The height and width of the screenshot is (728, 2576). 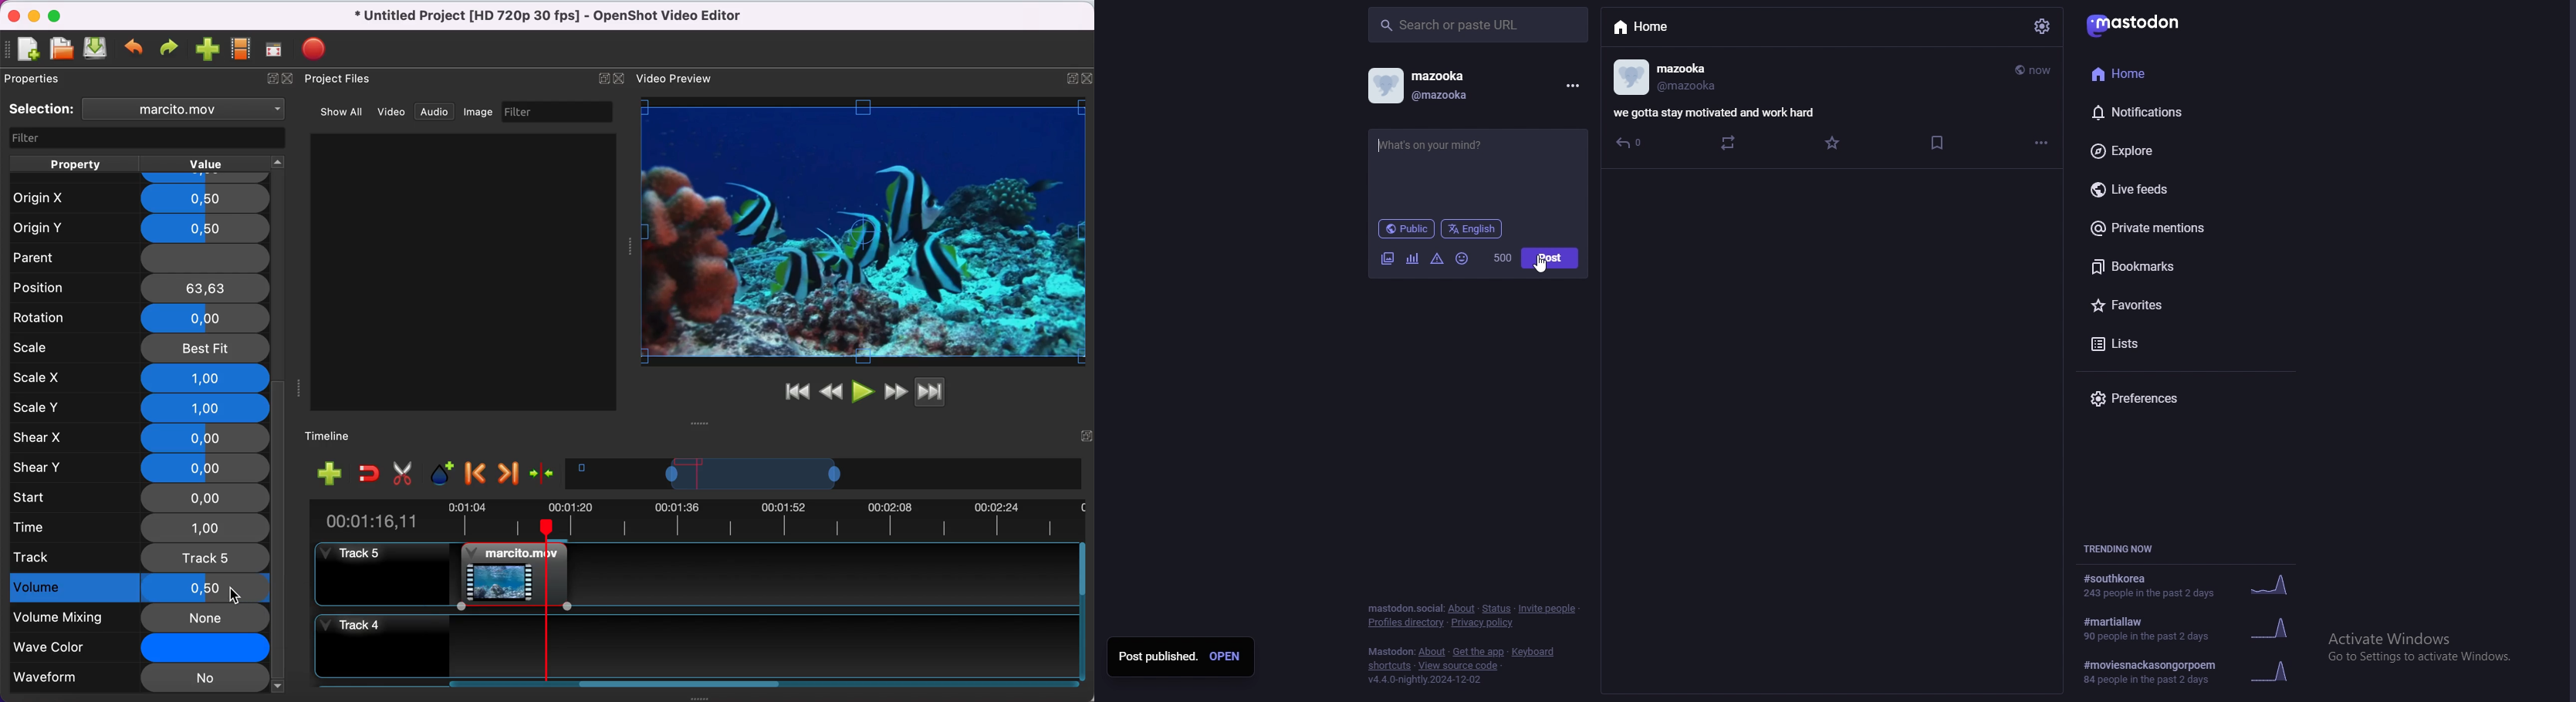 I want to click on home, so click(x=2146, y=74).